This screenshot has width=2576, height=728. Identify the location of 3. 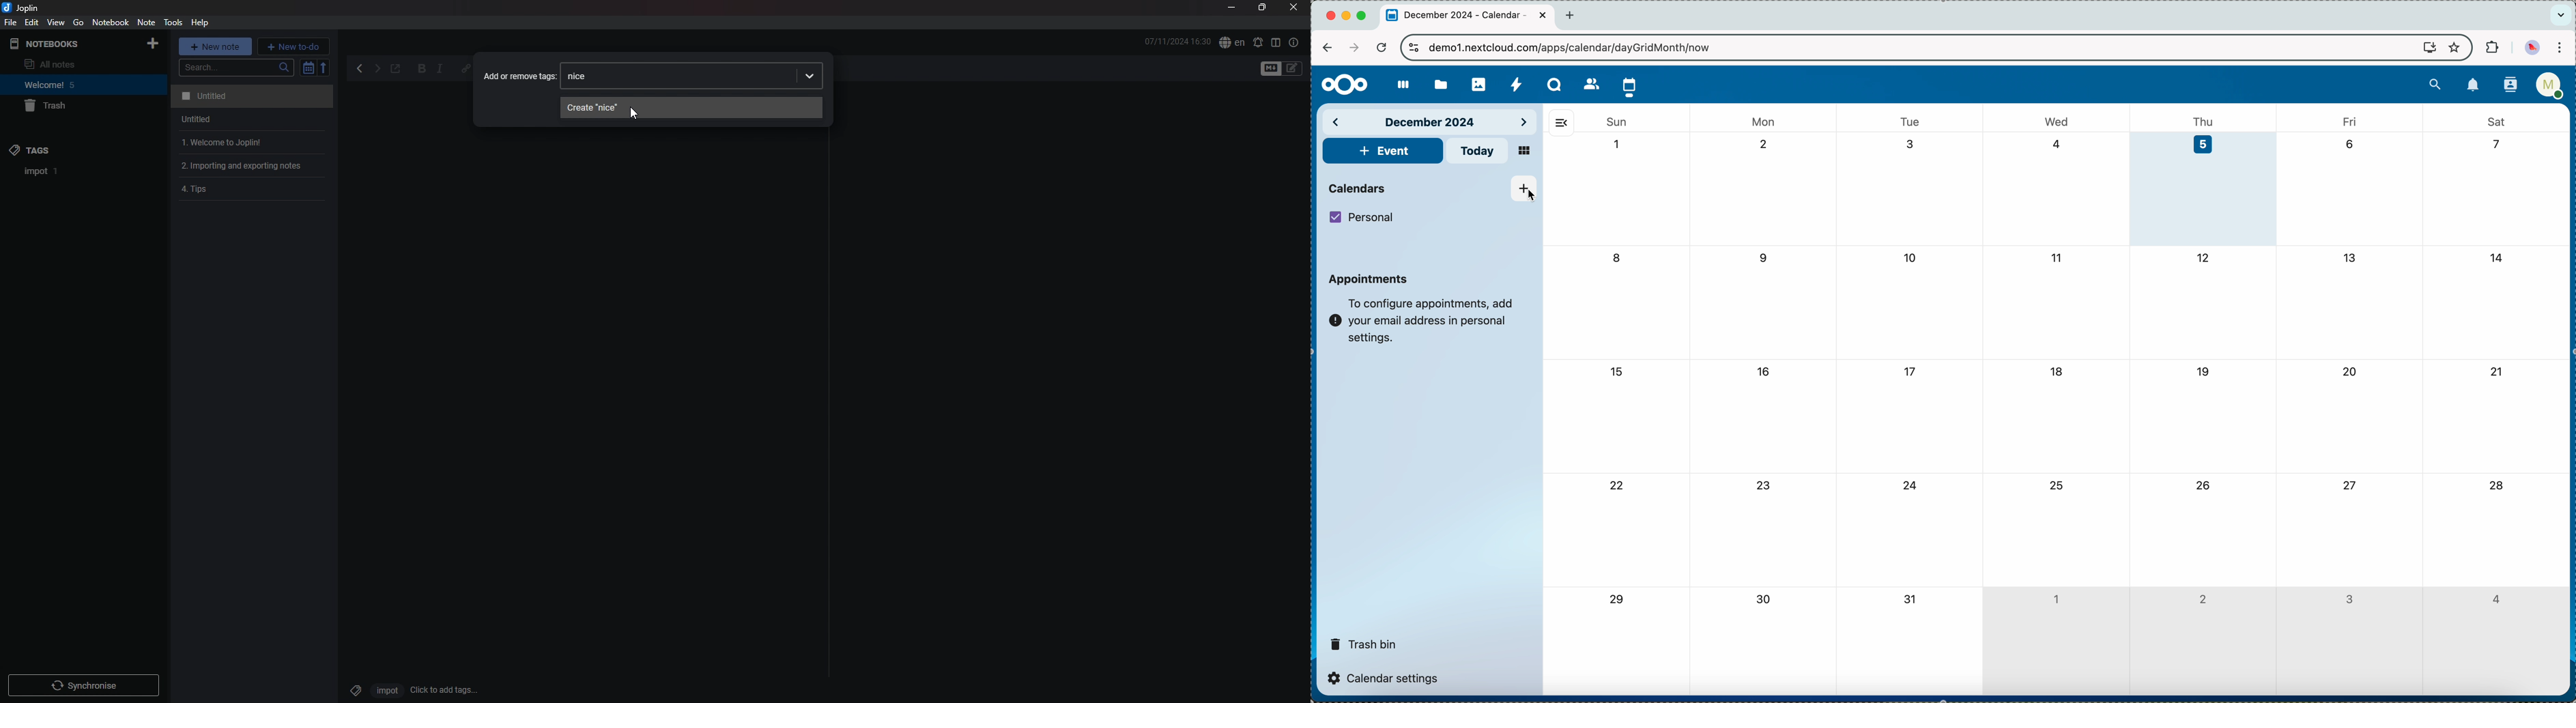
(1912, 144).